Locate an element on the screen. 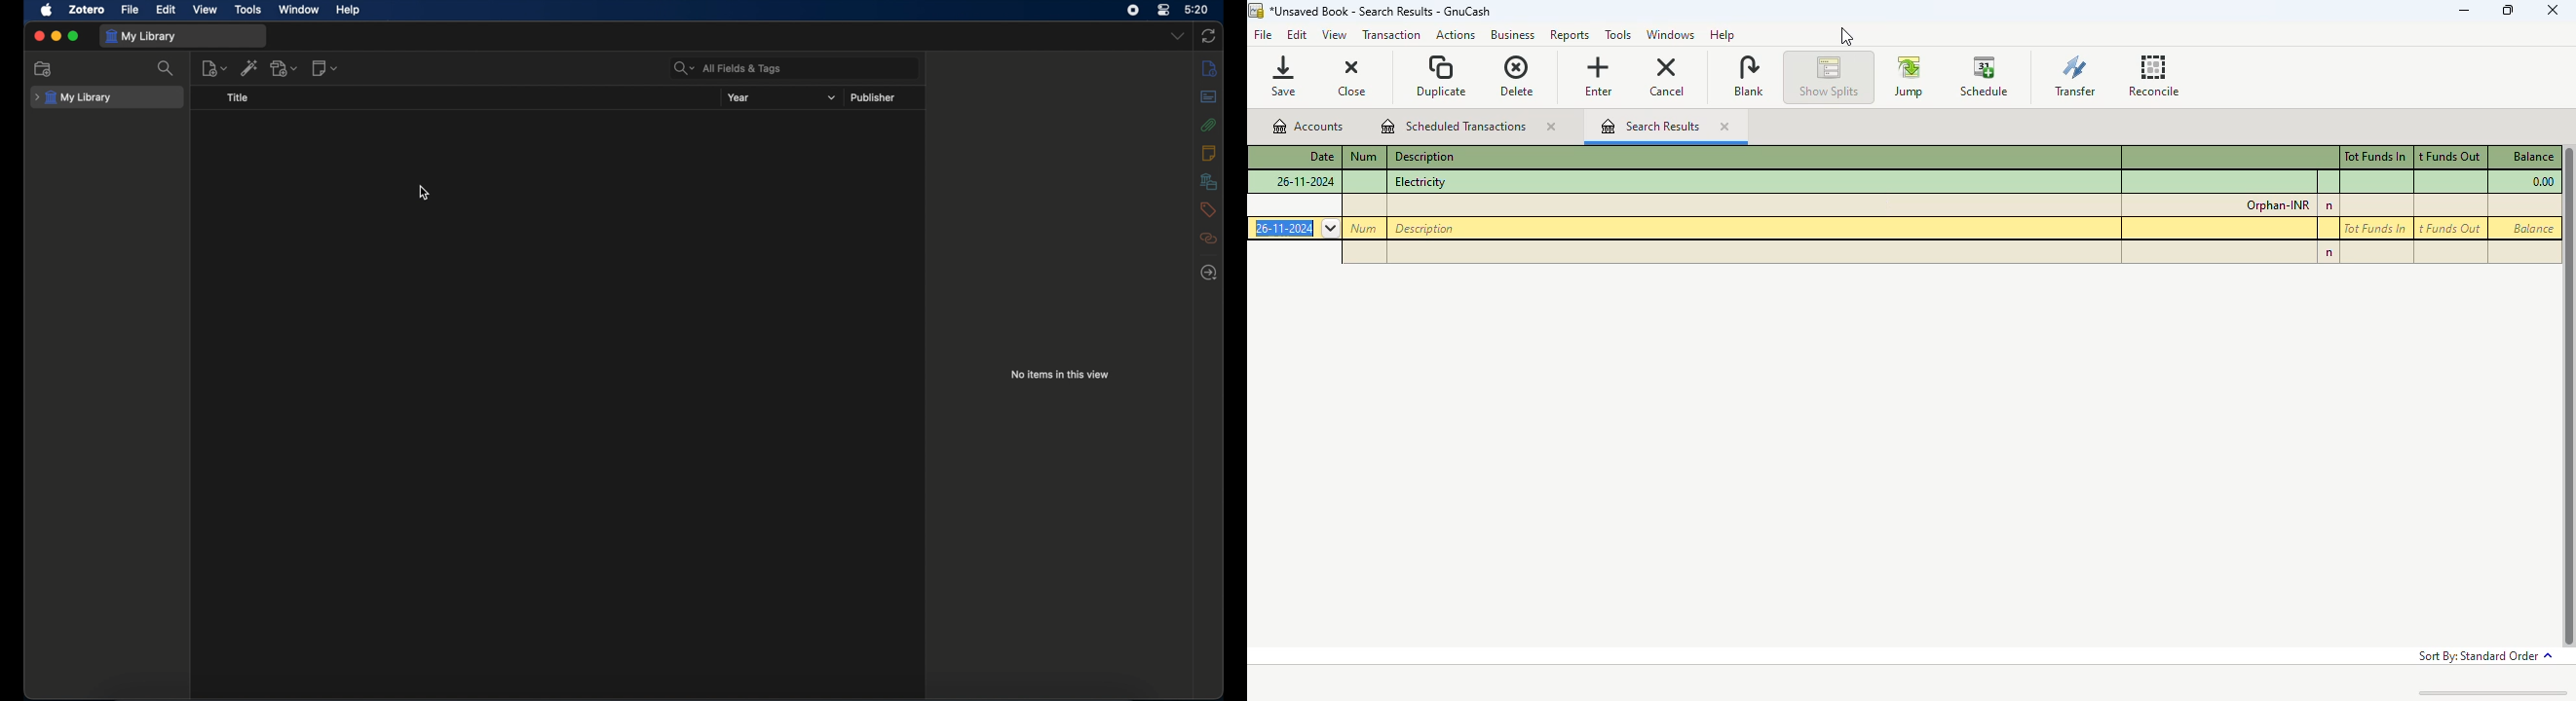 This screenshot has height=728, width=2576. edit is located at coordinates (168, 9).